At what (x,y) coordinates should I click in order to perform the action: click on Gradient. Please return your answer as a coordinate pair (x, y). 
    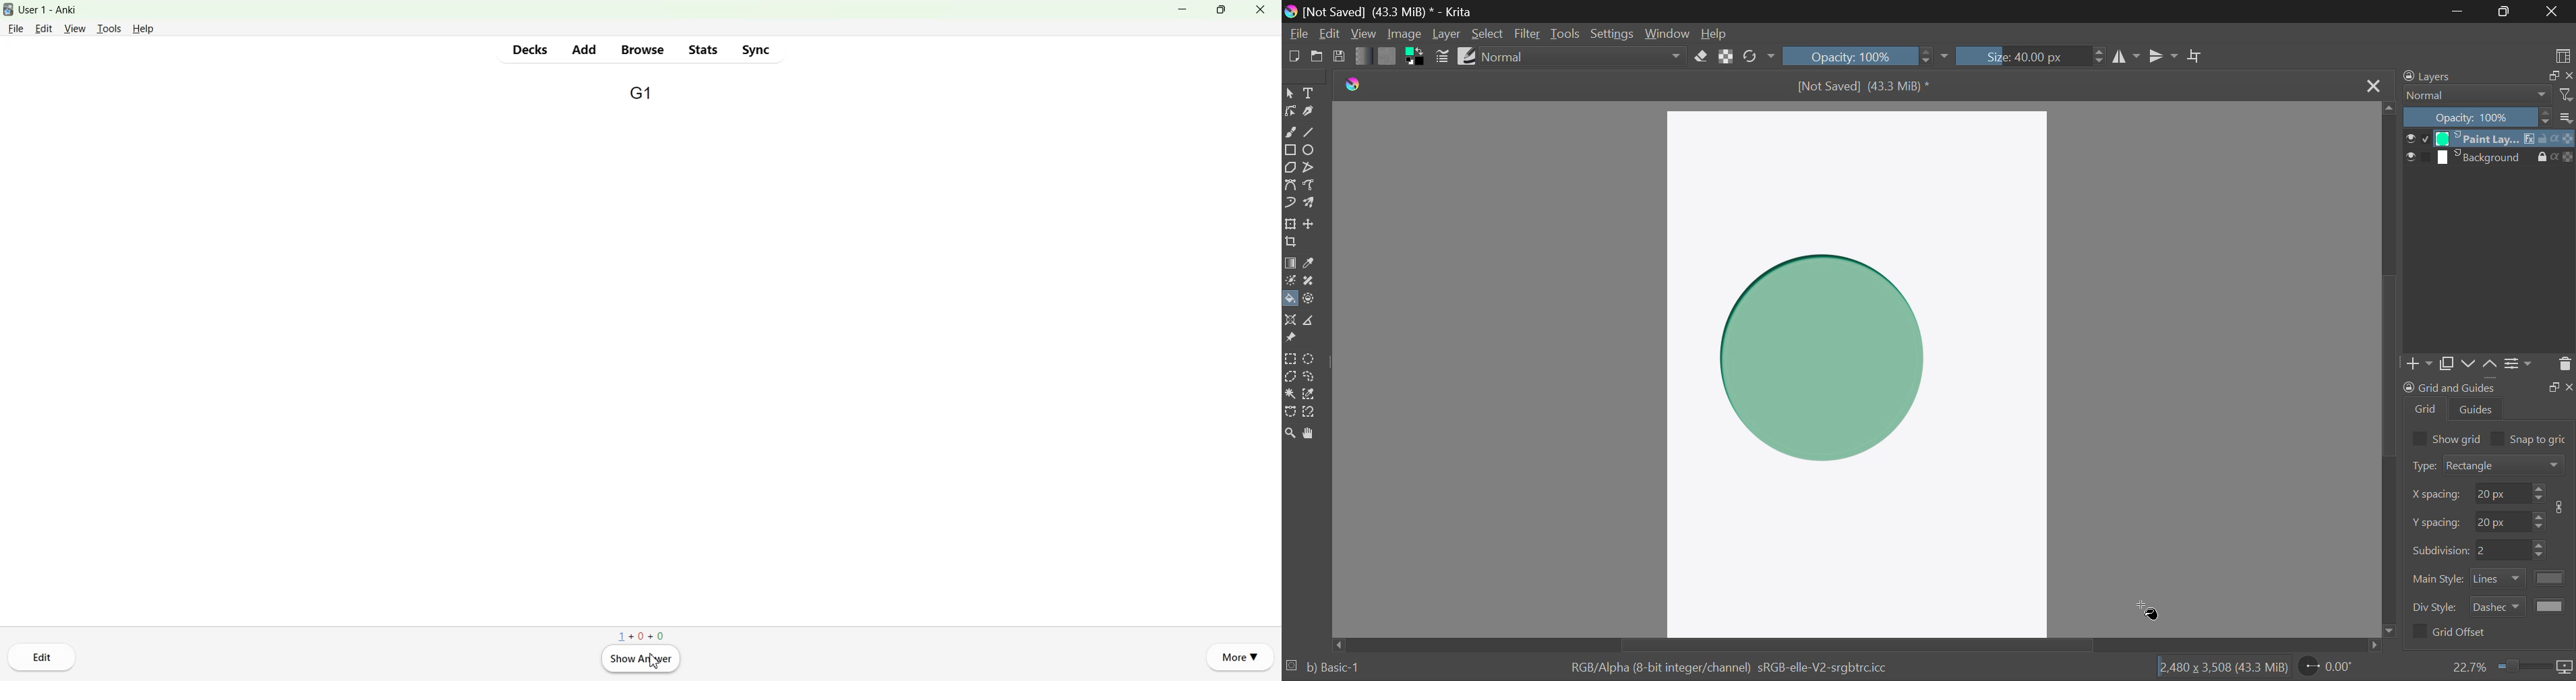
    Looking at the image, I should click on (1360, 56).